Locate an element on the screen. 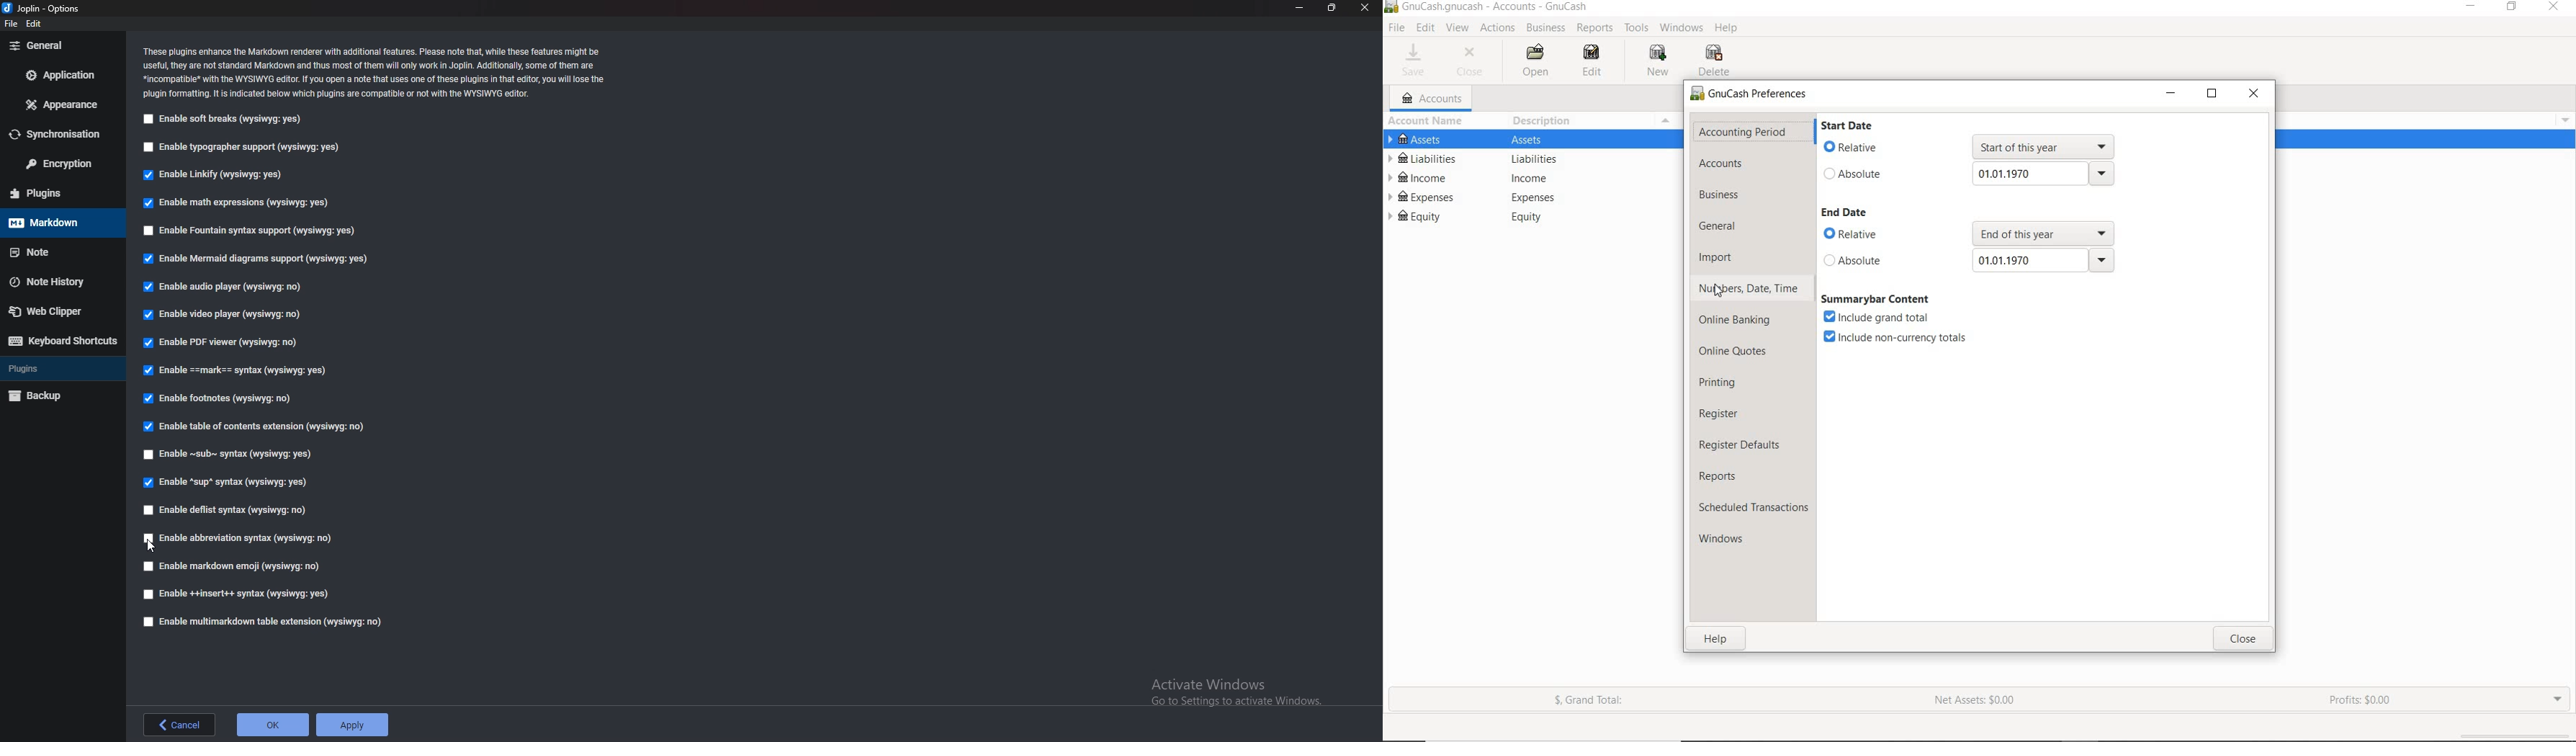  end of this year is located at coordinates (2044, 232).